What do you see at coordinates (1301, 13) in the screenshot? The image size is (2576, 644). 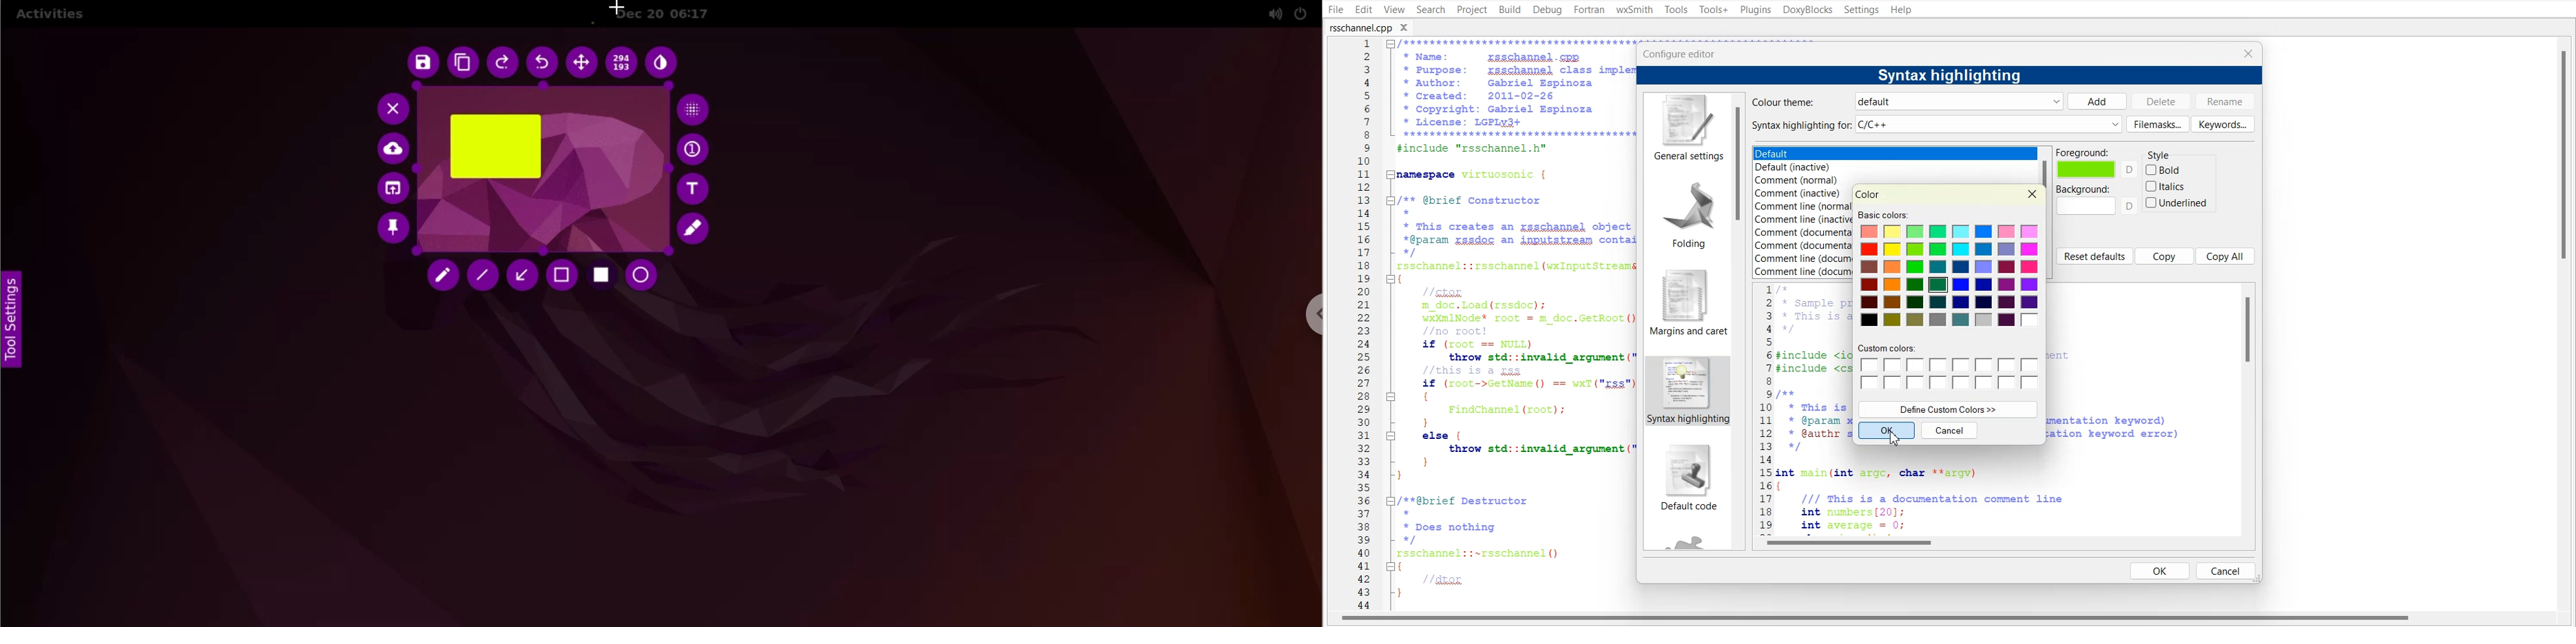 I see `power options` at bounding box center [1301, 13].